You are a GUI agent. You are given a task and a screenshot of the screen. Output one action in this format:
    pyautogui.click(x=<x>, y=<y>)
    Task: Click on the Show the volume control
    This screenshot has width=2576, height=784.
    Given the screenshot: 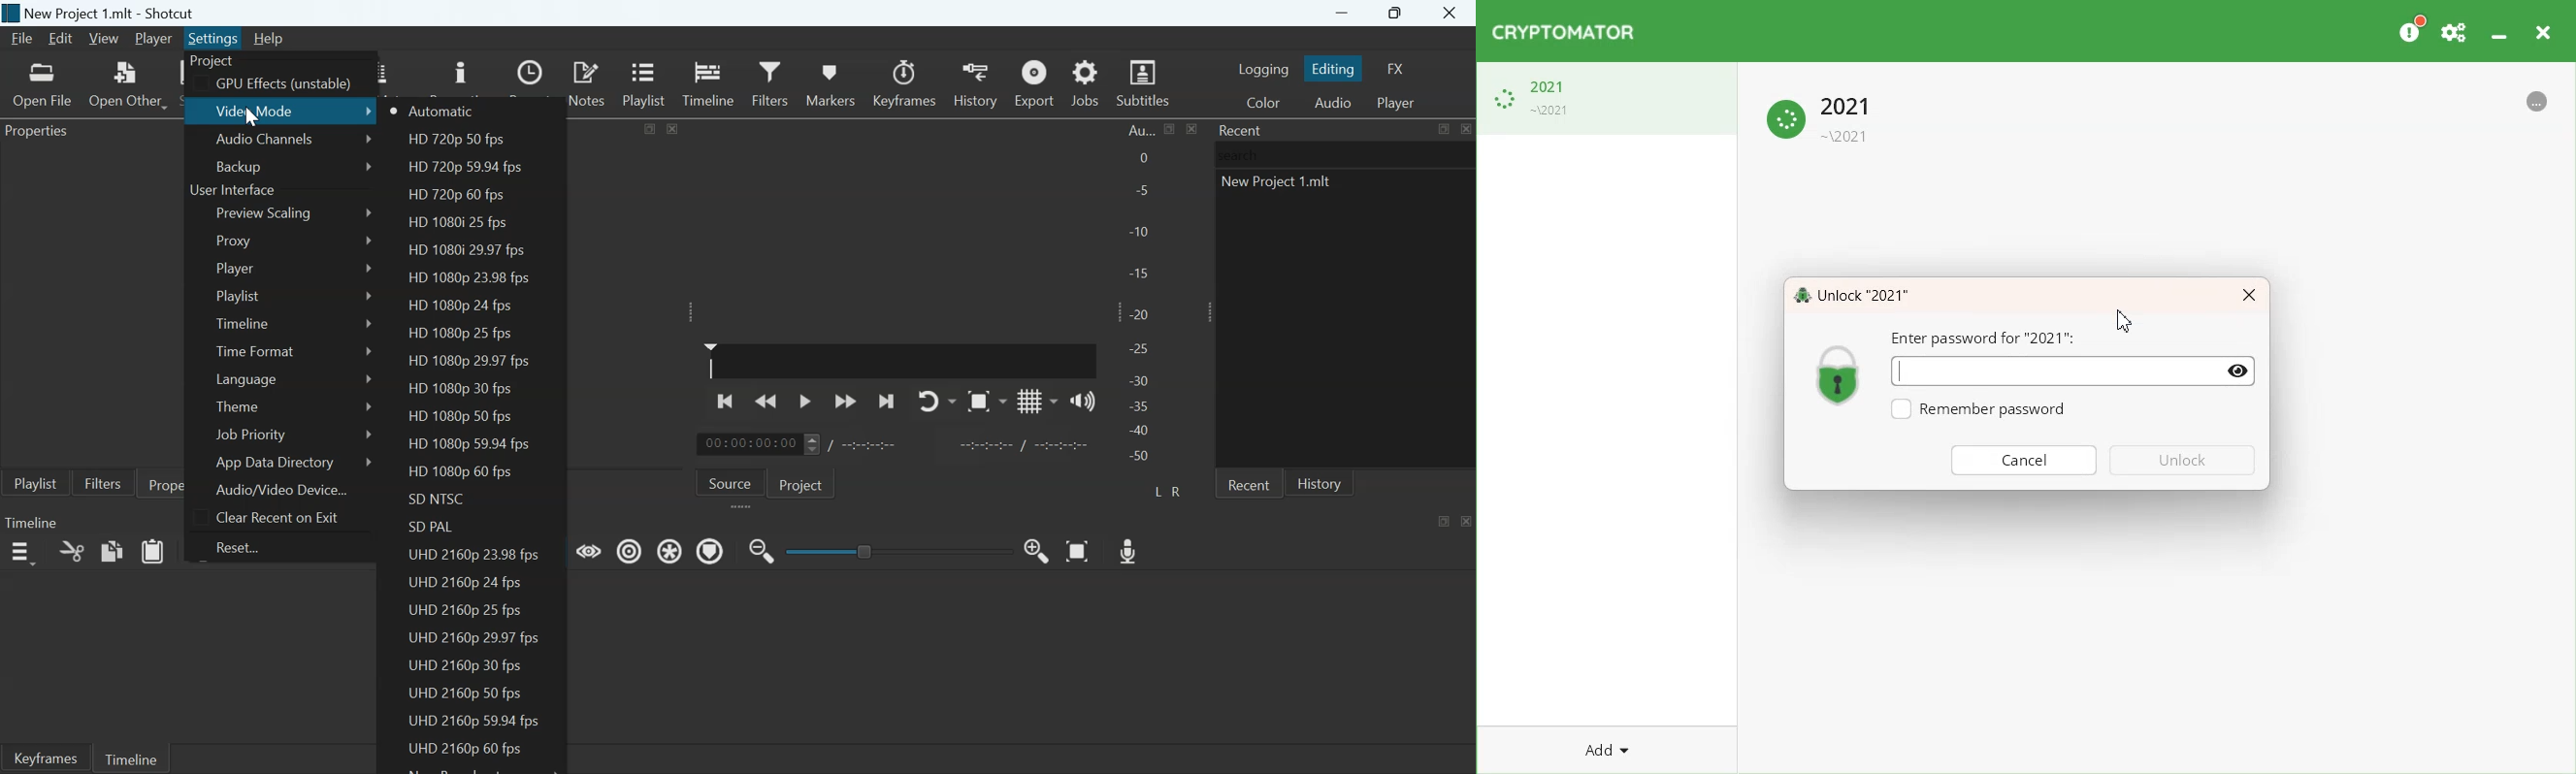 What is the action you would take?
    pyautogui.click(x=1083, y=400)
    